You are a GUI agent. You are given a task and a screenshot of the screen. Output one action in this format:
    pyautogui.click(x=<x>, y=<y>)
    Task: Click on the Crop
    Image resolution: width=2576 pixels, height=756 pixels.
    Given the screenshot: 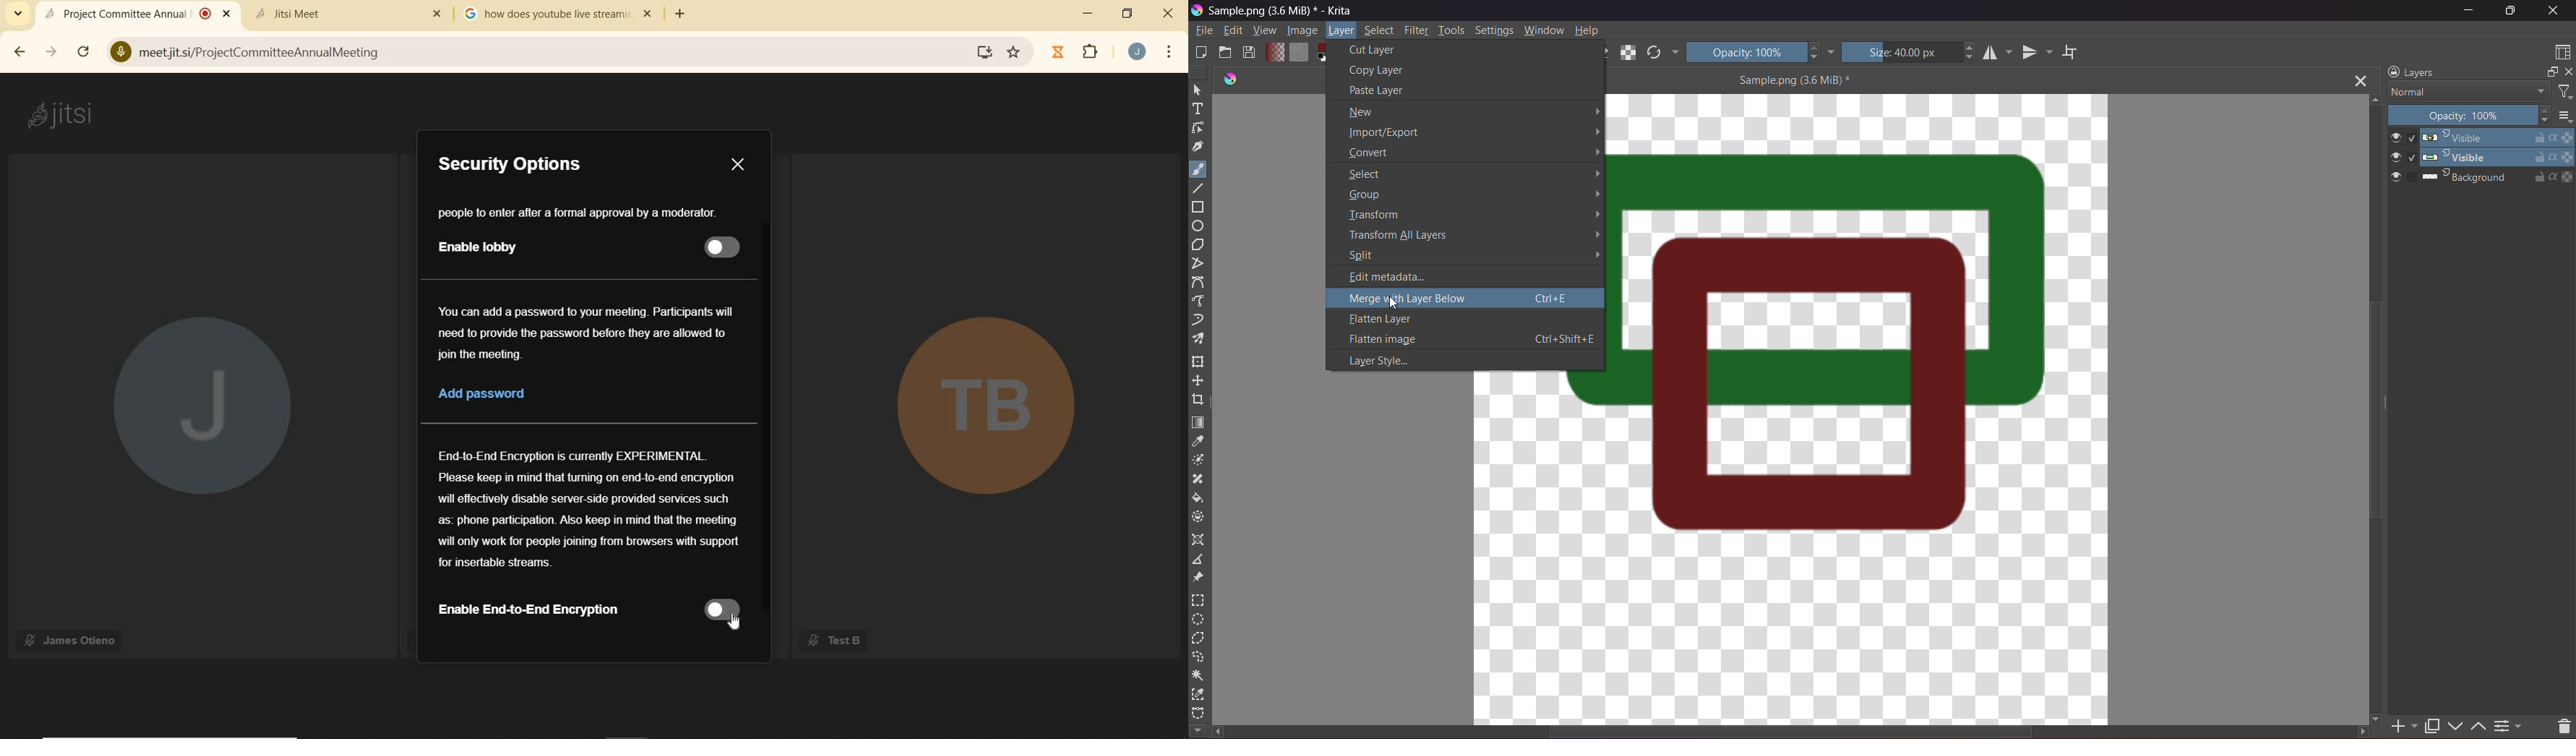 What is the action you would take?
    pyautogui.click(x=1198, y=401)
    